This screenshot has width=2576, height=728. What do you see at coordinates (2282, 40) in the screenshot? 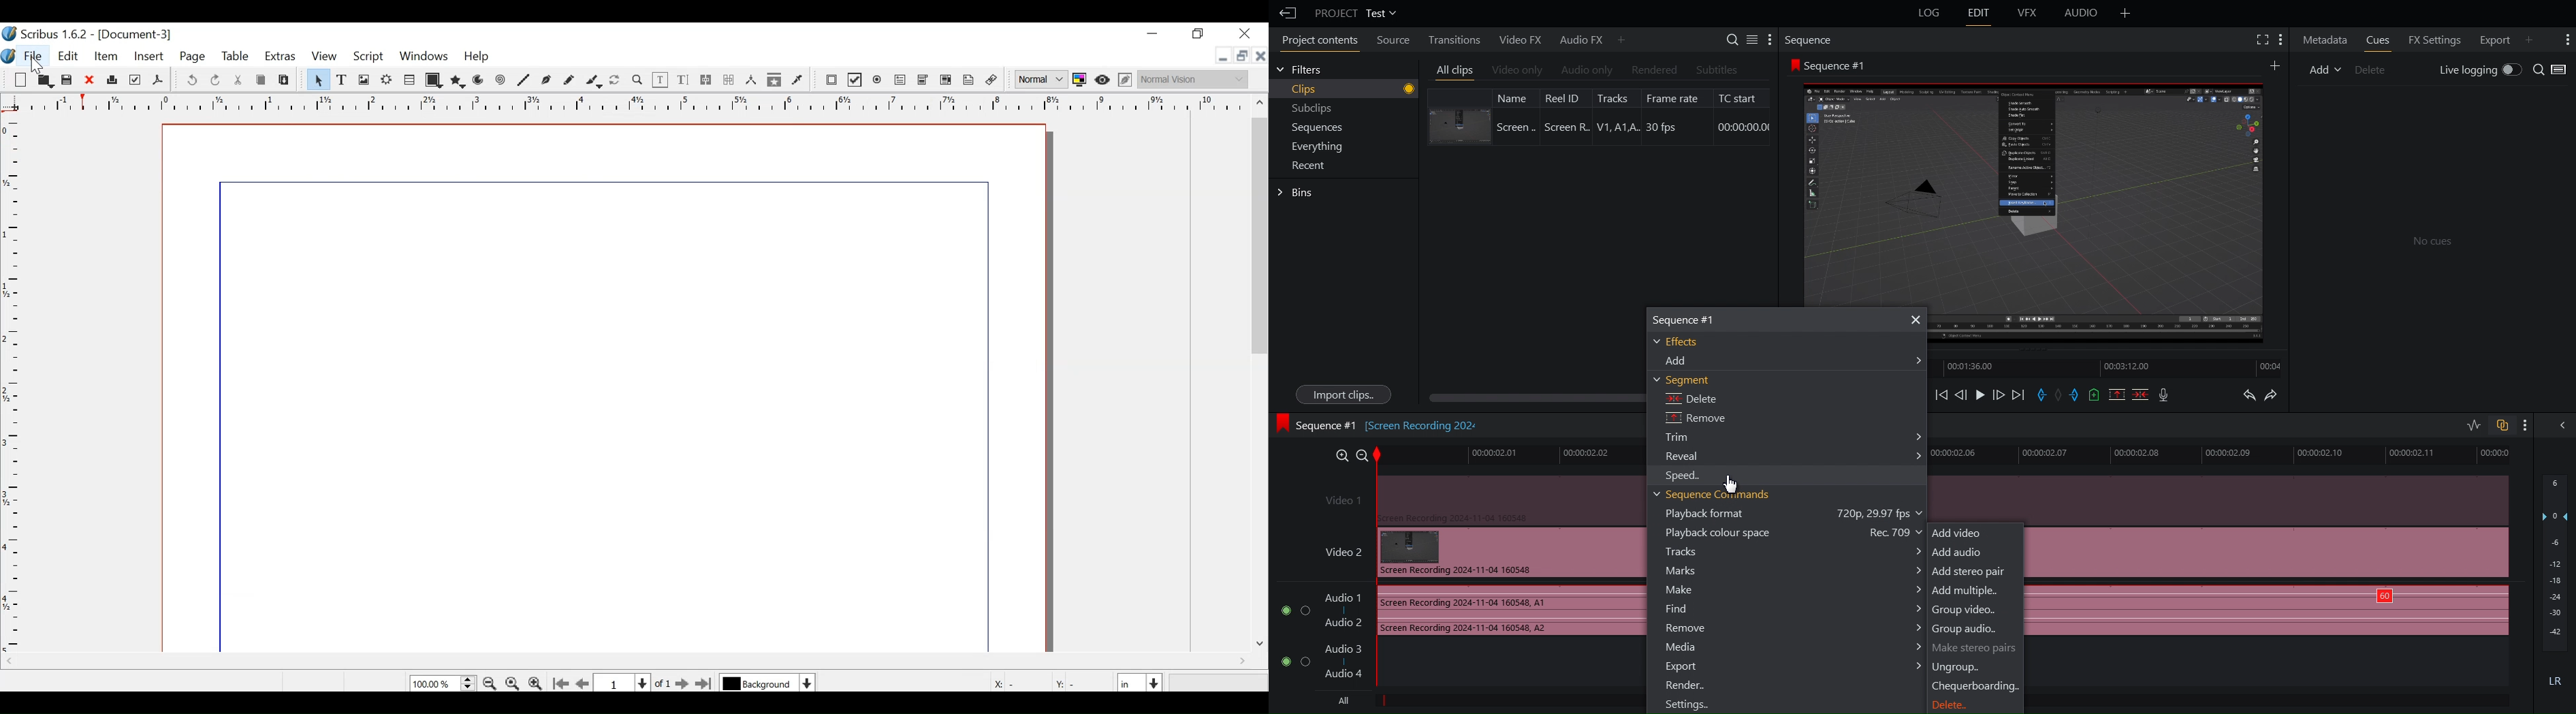
I see `More` at bounding box center [2282, 40].